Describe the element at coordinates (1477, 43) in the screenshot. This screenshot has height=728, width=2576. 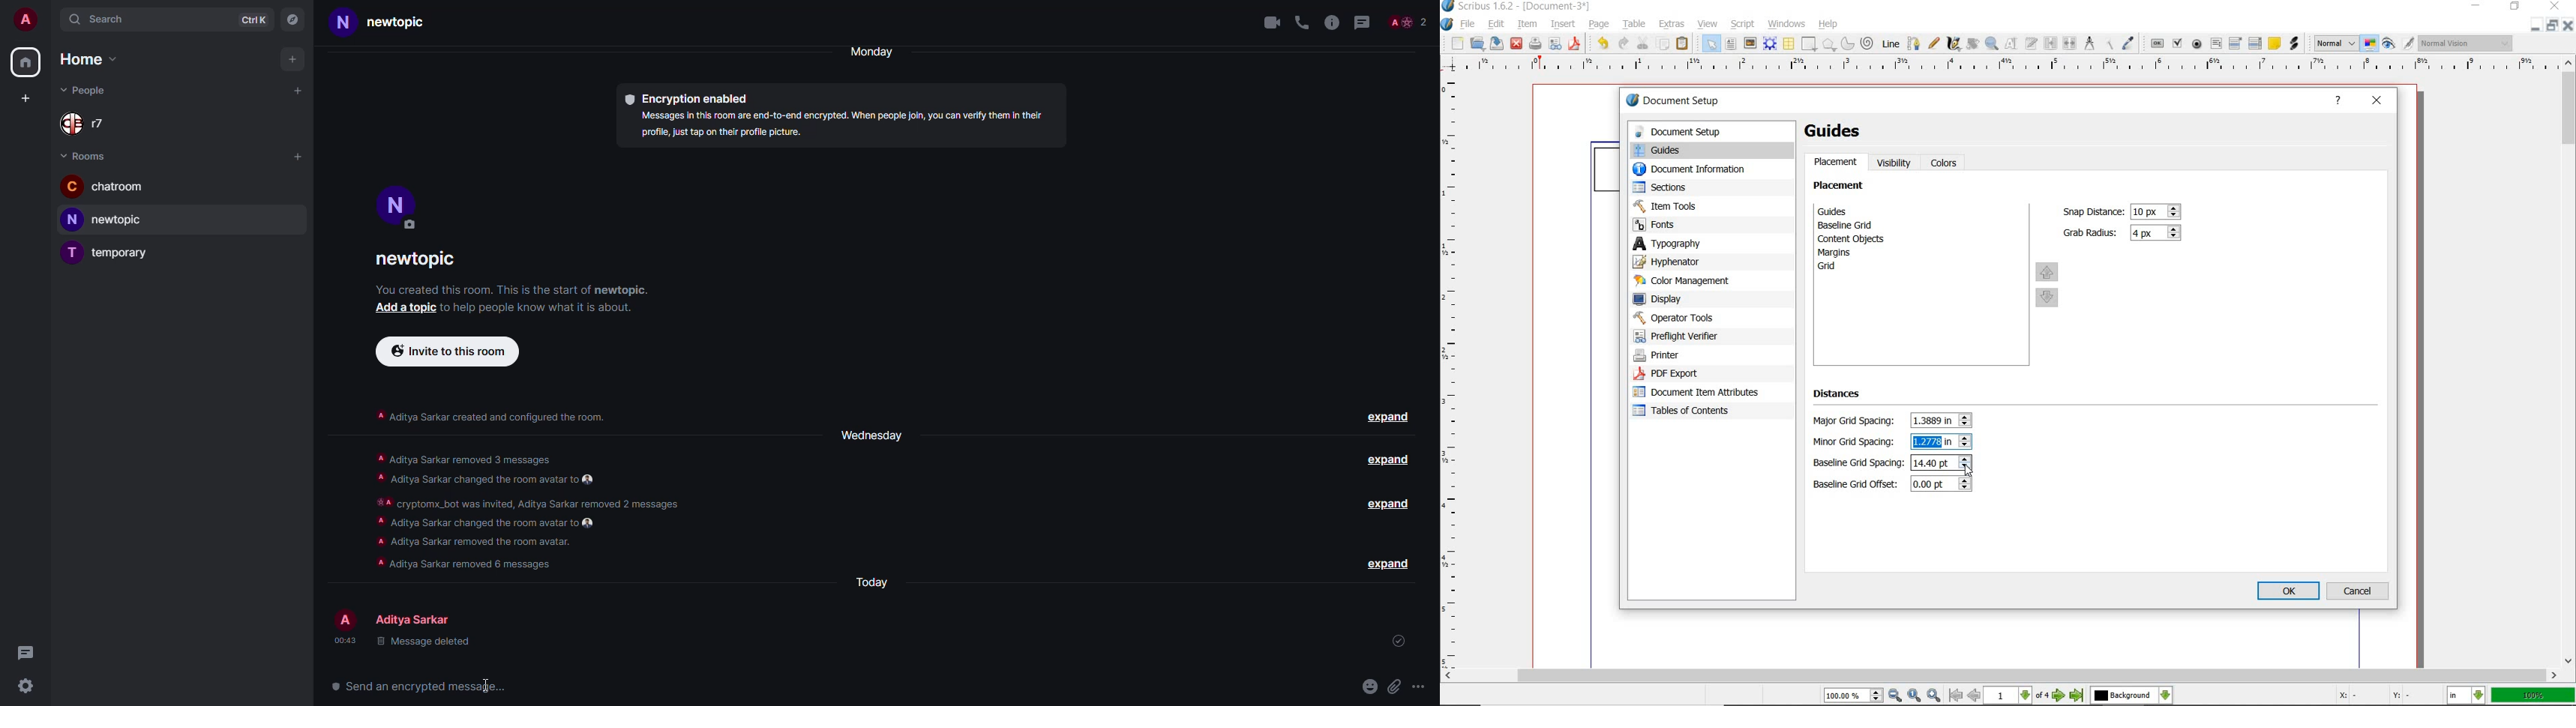
I see `open` at that location.